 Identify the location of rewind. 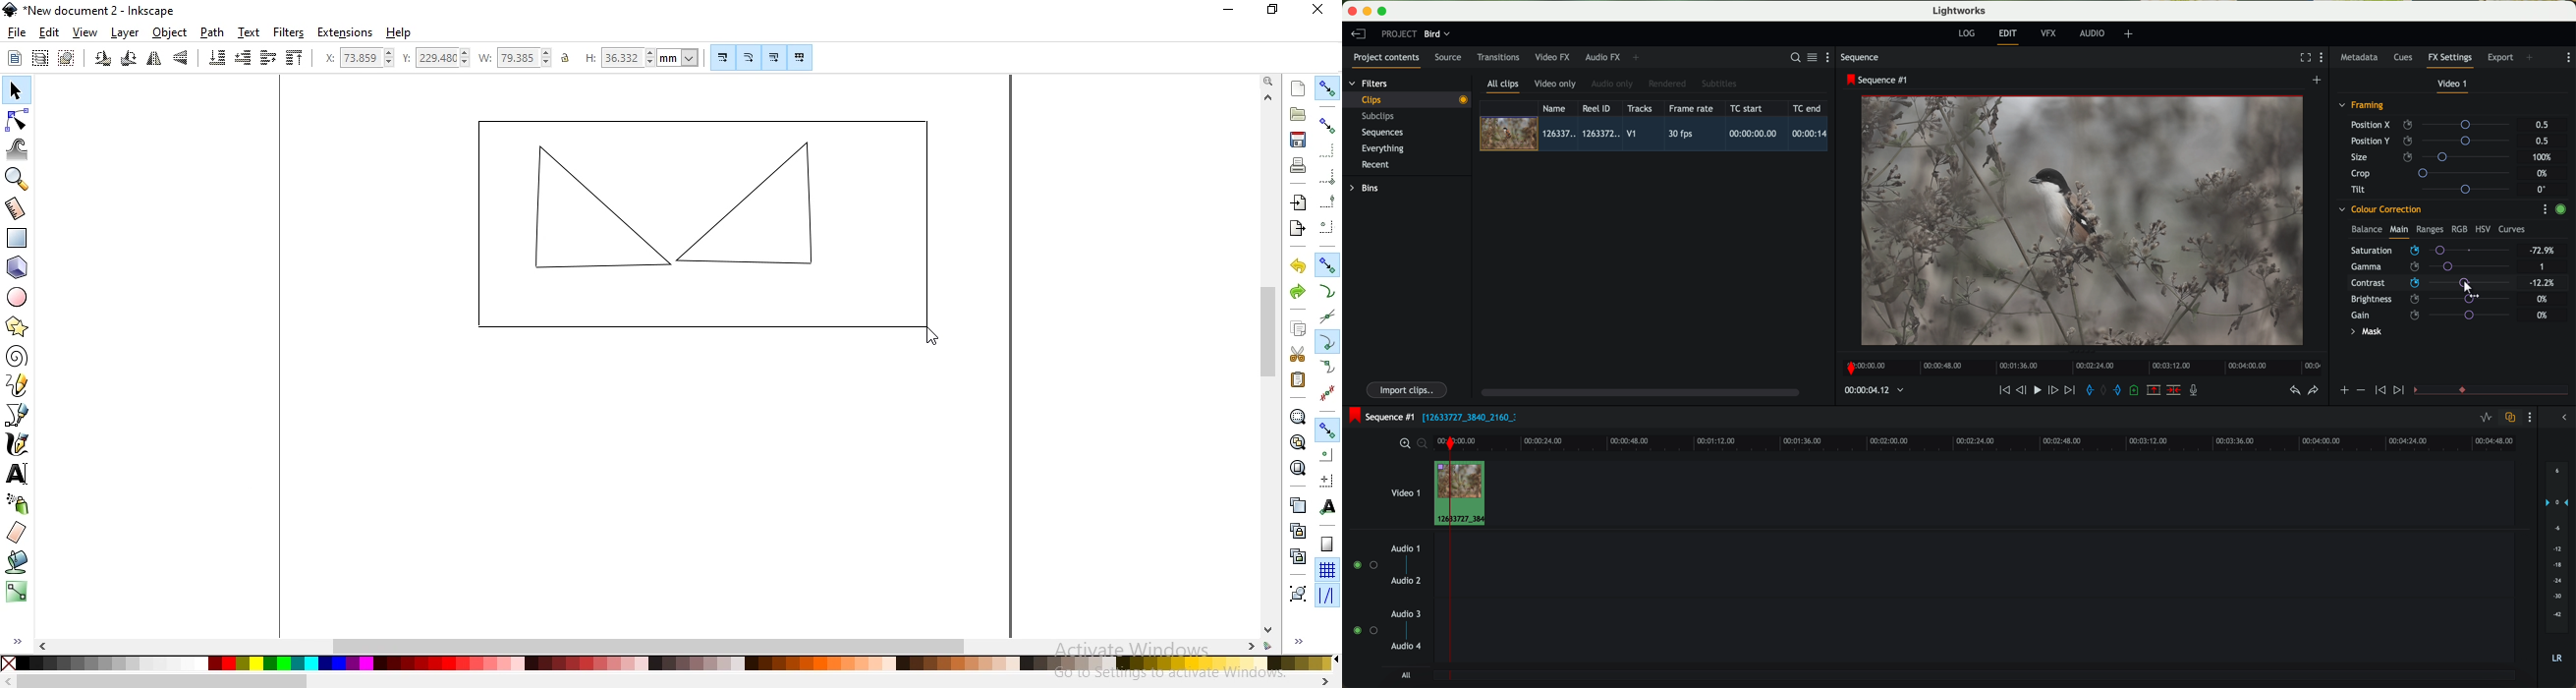
(2004, 391).